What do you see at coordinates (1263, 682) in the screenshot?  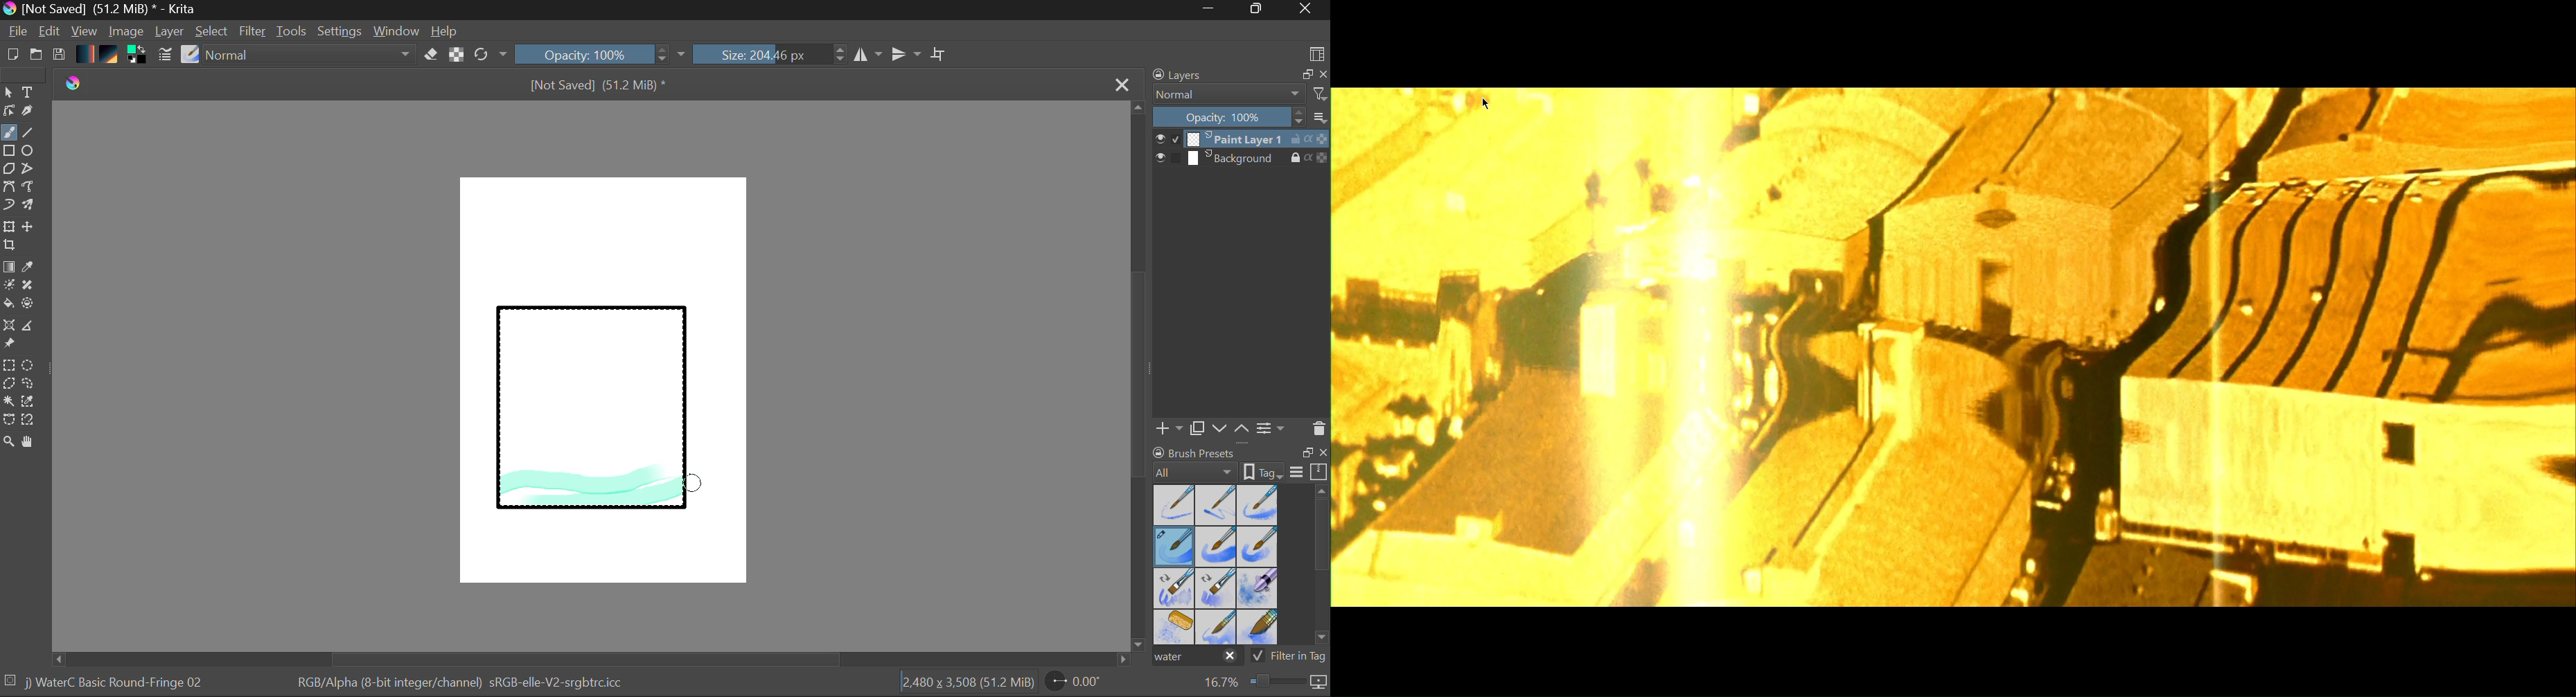 I see `Zoom` at bounding box center [1263, 682].